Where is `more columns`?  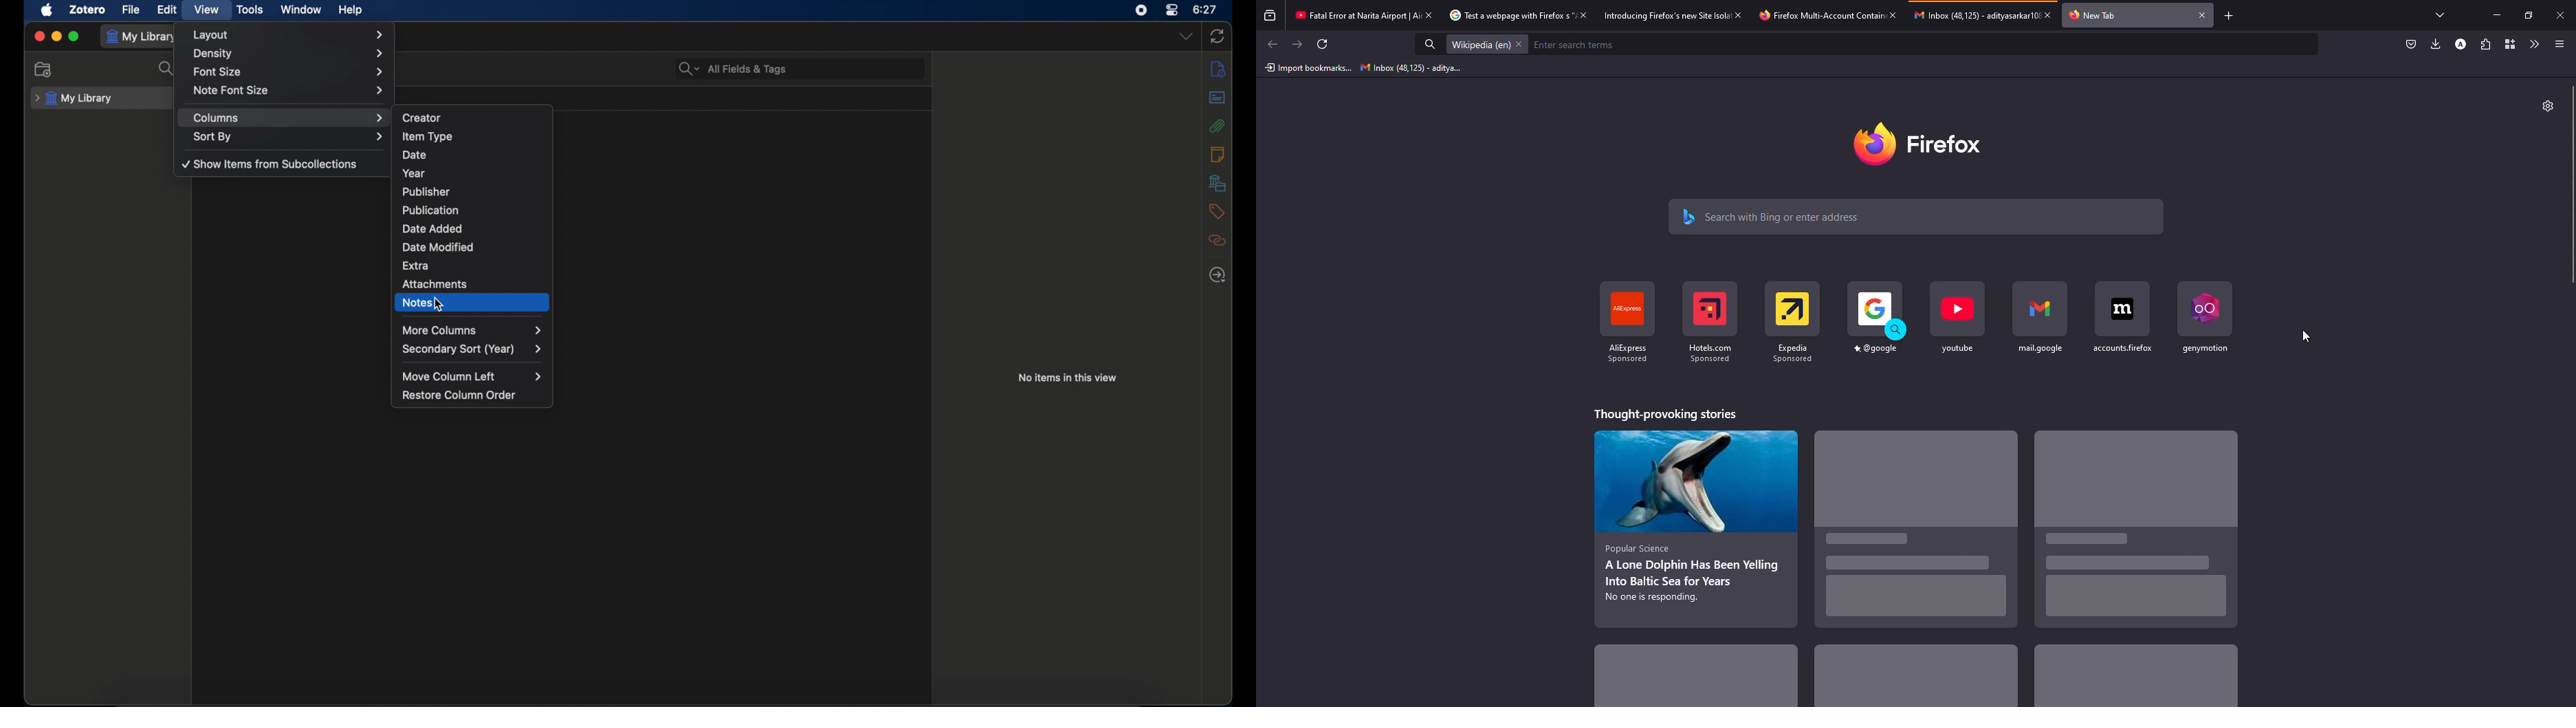 more columns is located at coordinates (472, 330).